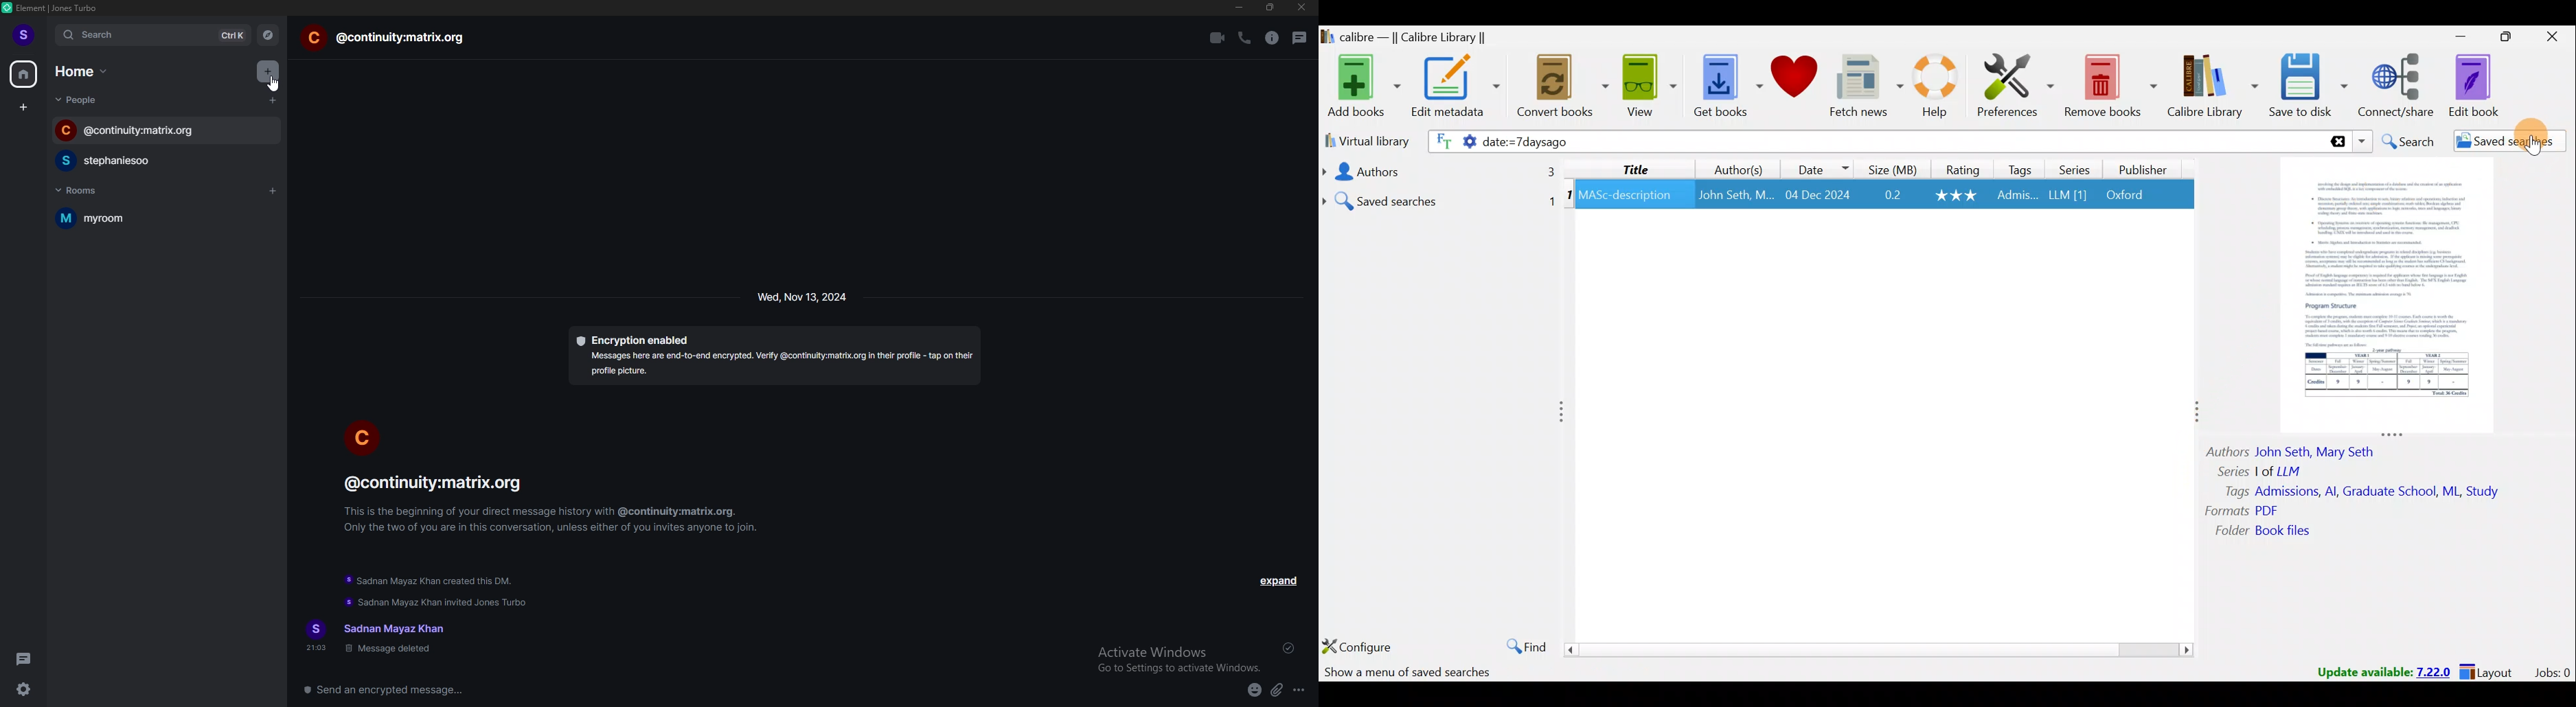 Image resolution: width=2576 pixels, height=728 pixels. Describe the element at coordinates (56, 8) in the screenshot. I see `element` at that location.